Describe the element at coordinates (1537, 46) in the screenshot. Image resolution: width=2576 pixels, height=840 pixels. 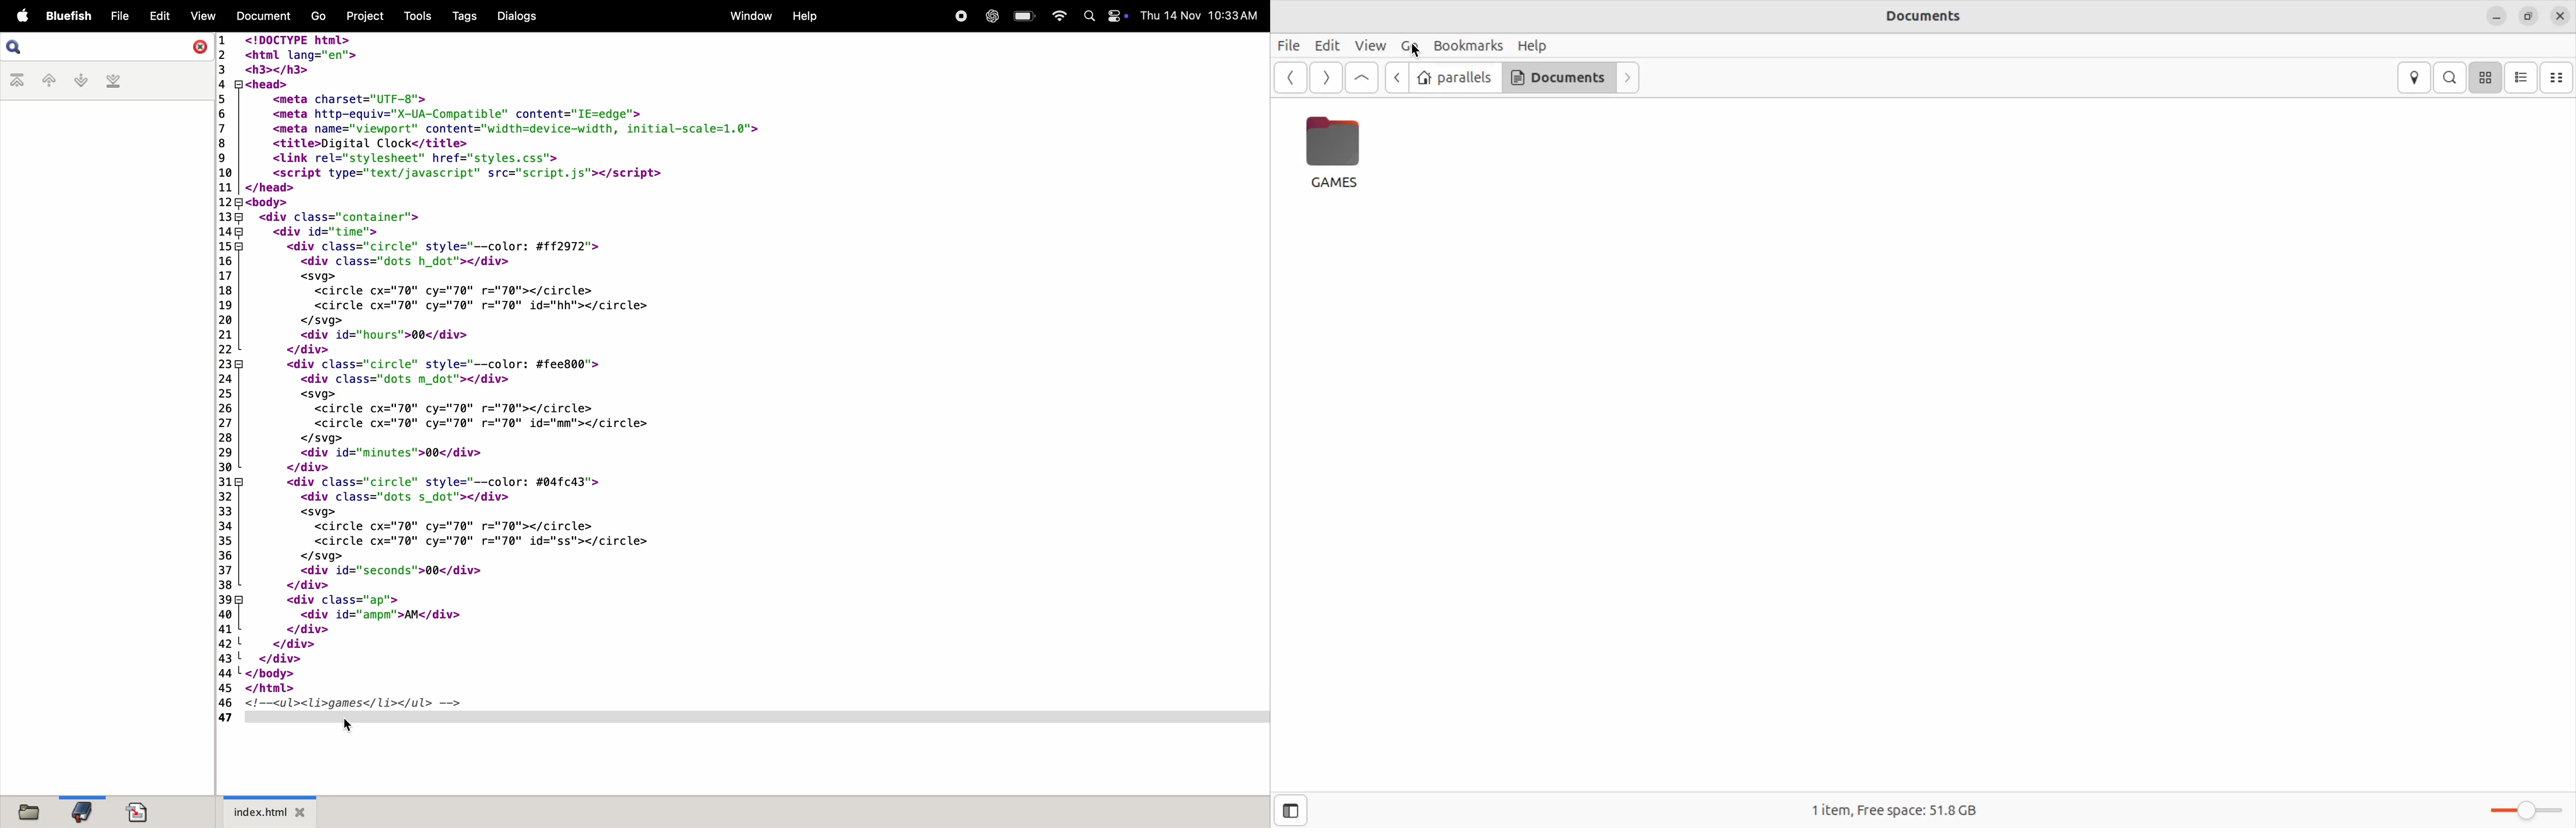
I see `help` at that location.